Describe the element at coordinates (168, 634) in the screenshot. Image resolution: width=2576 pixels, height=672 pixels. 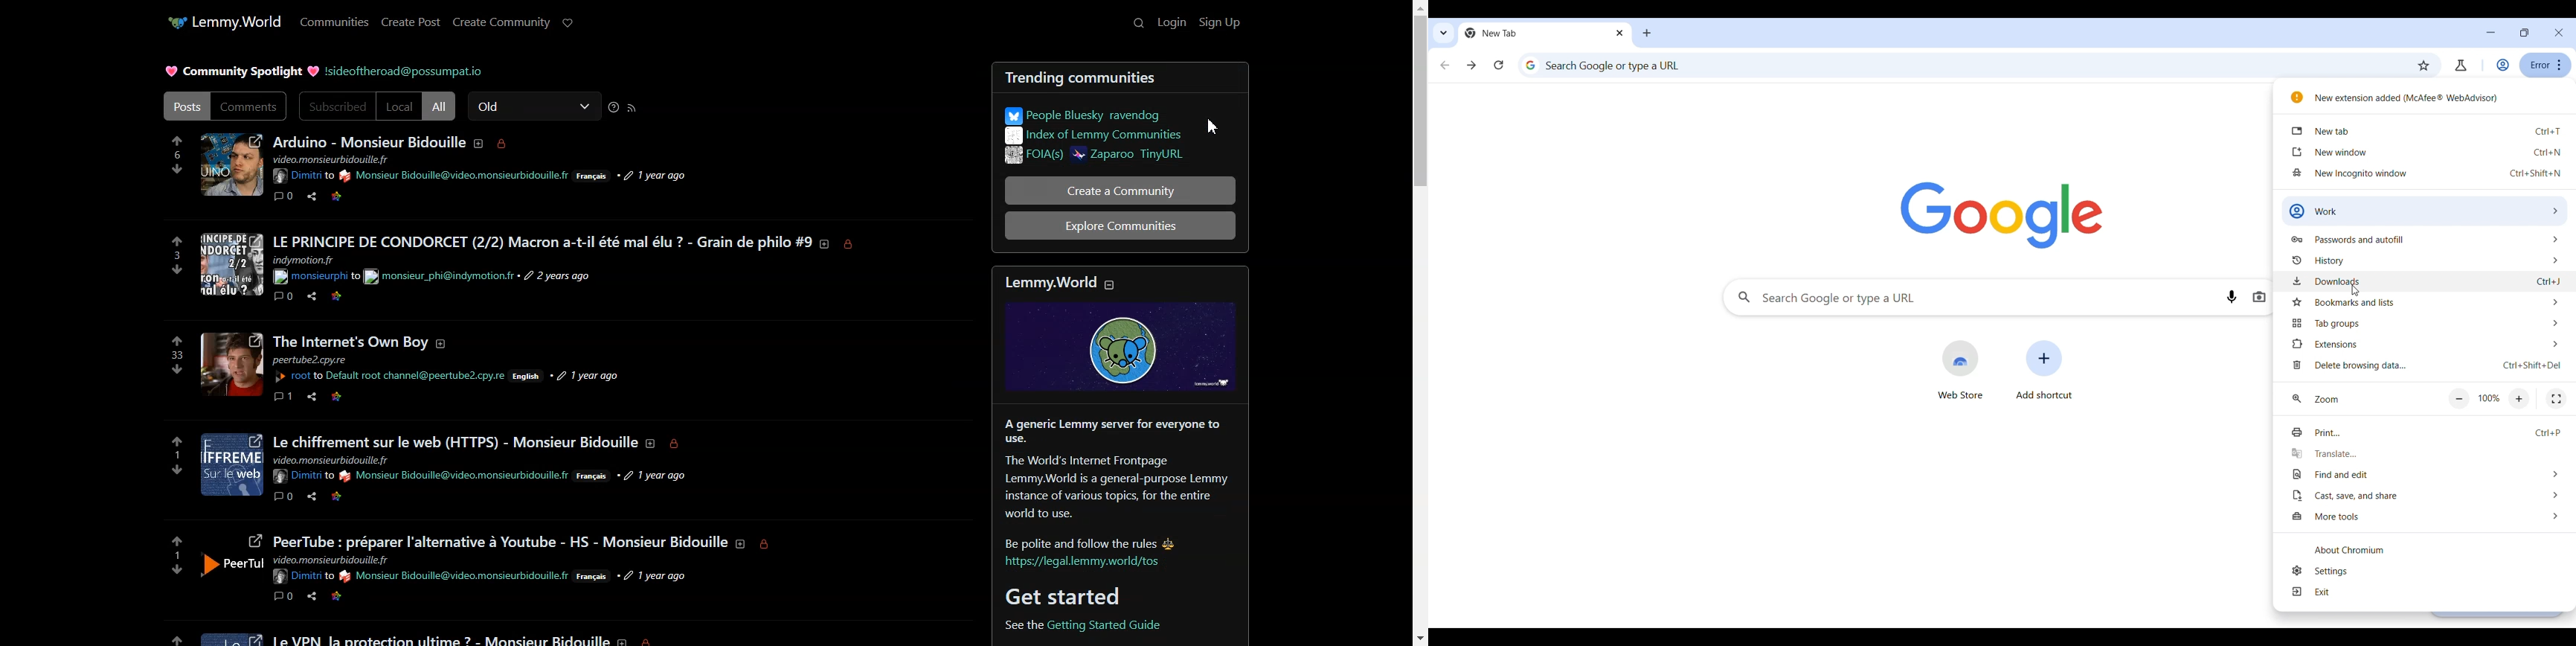
I see `upvotes` at that location.